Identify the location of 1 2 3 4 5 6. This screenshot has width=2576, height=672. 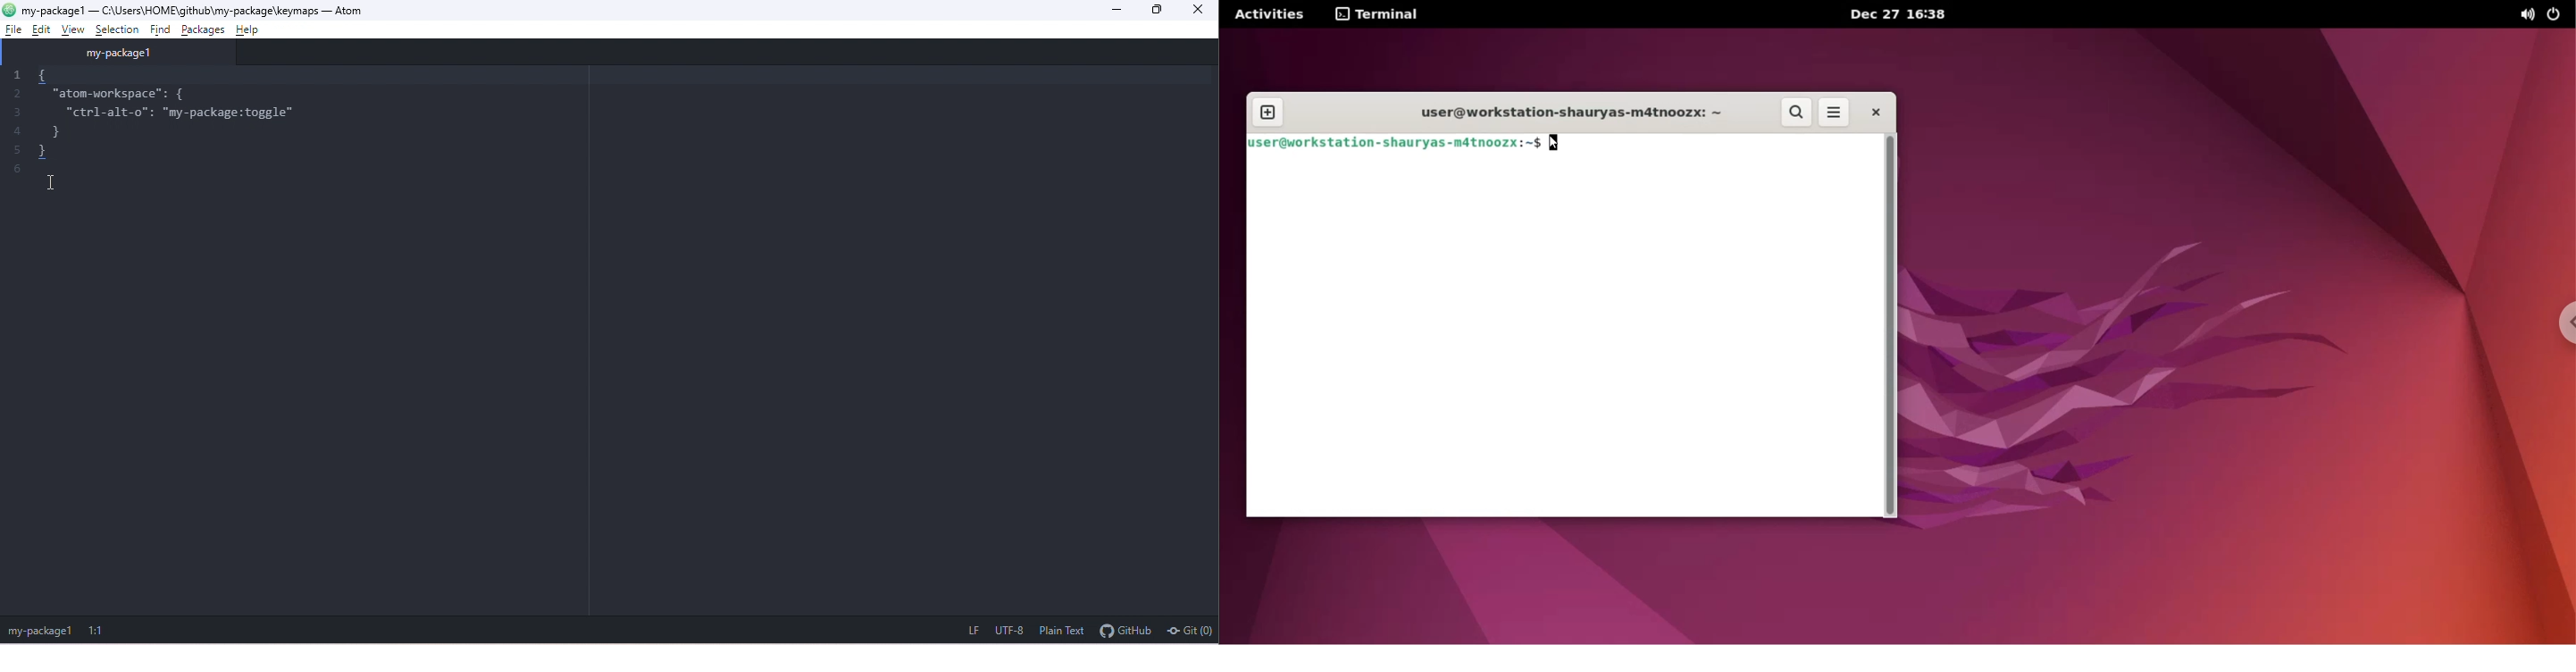
(14, 120).